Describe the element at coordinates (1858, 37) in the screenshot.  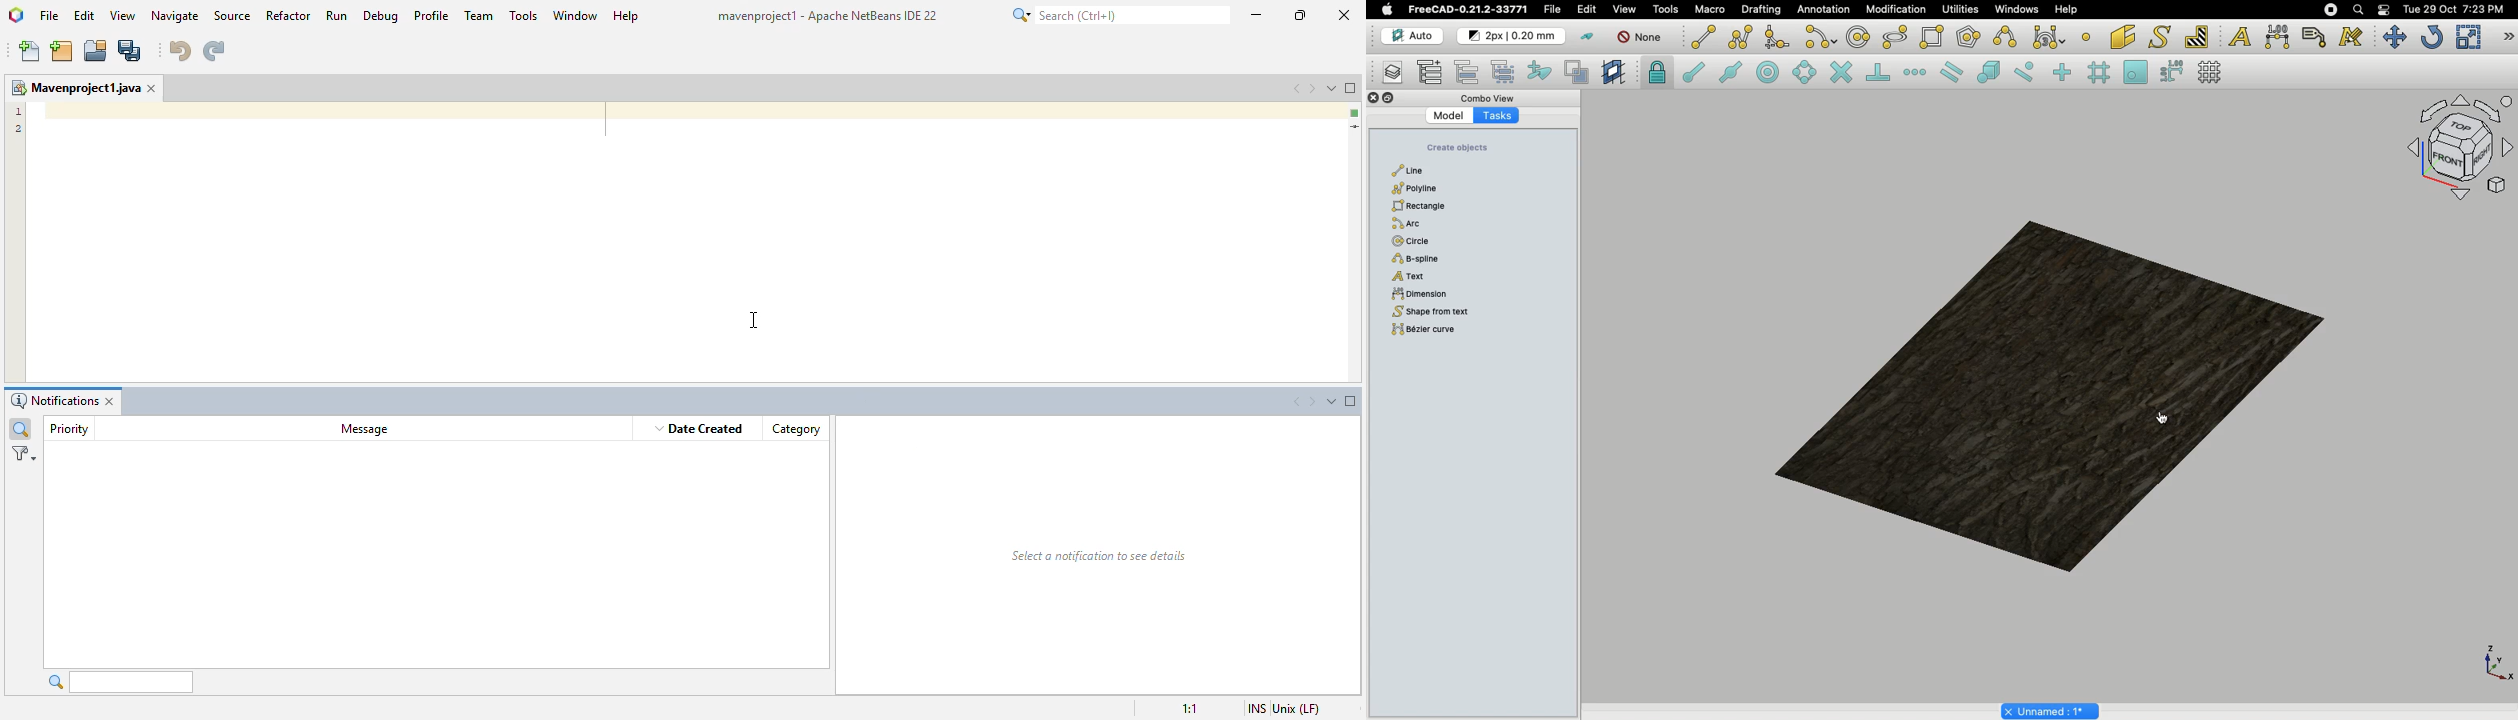
I see `Circle` at that location.